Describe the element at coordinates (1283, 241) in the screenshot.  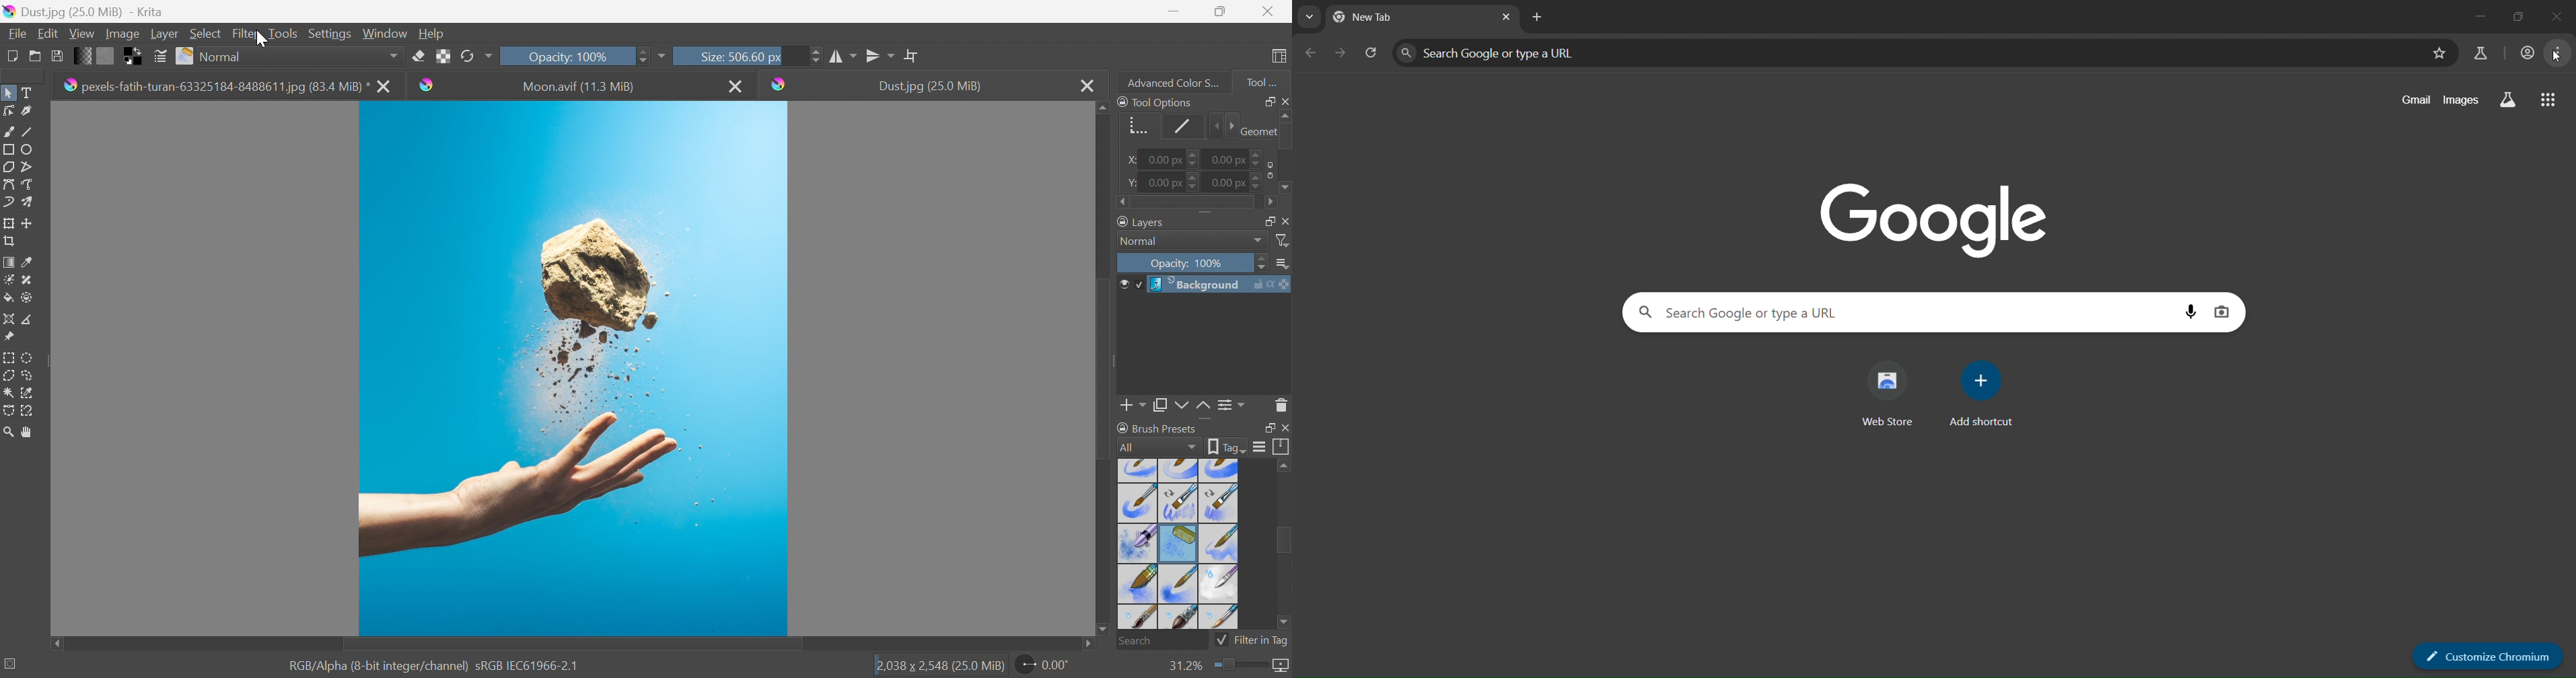
I see `Filter` at that location.